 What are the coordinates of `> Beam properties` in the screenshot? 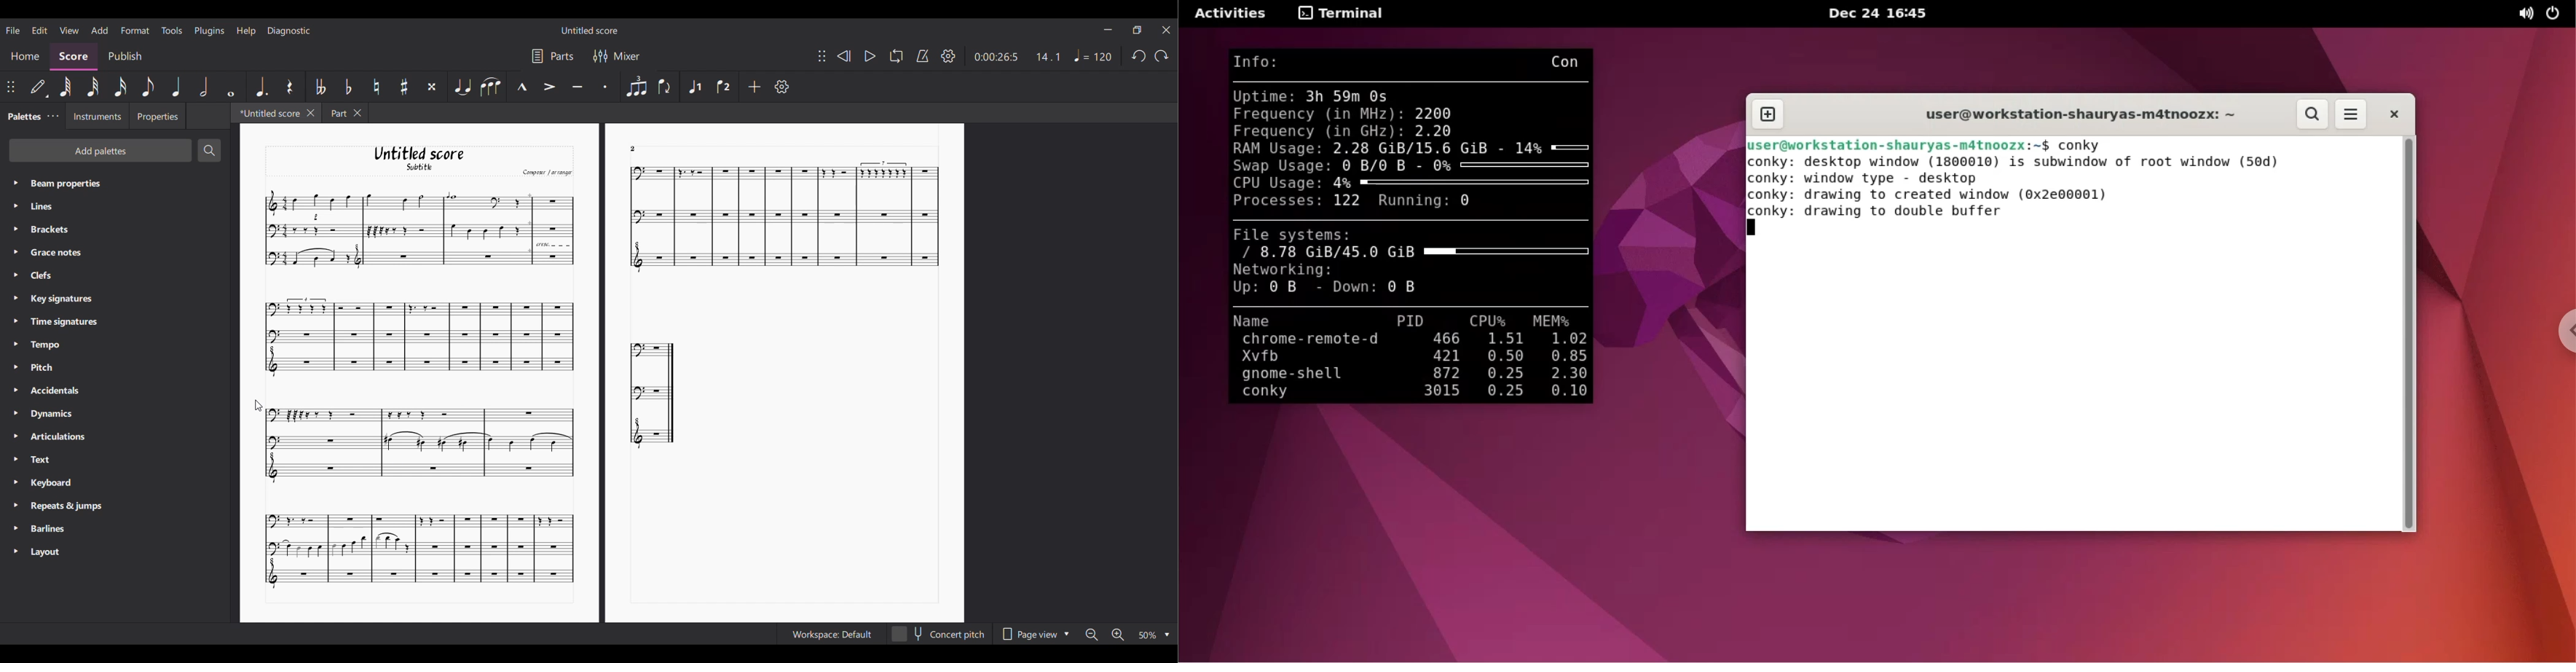 It's located at (58, 183).